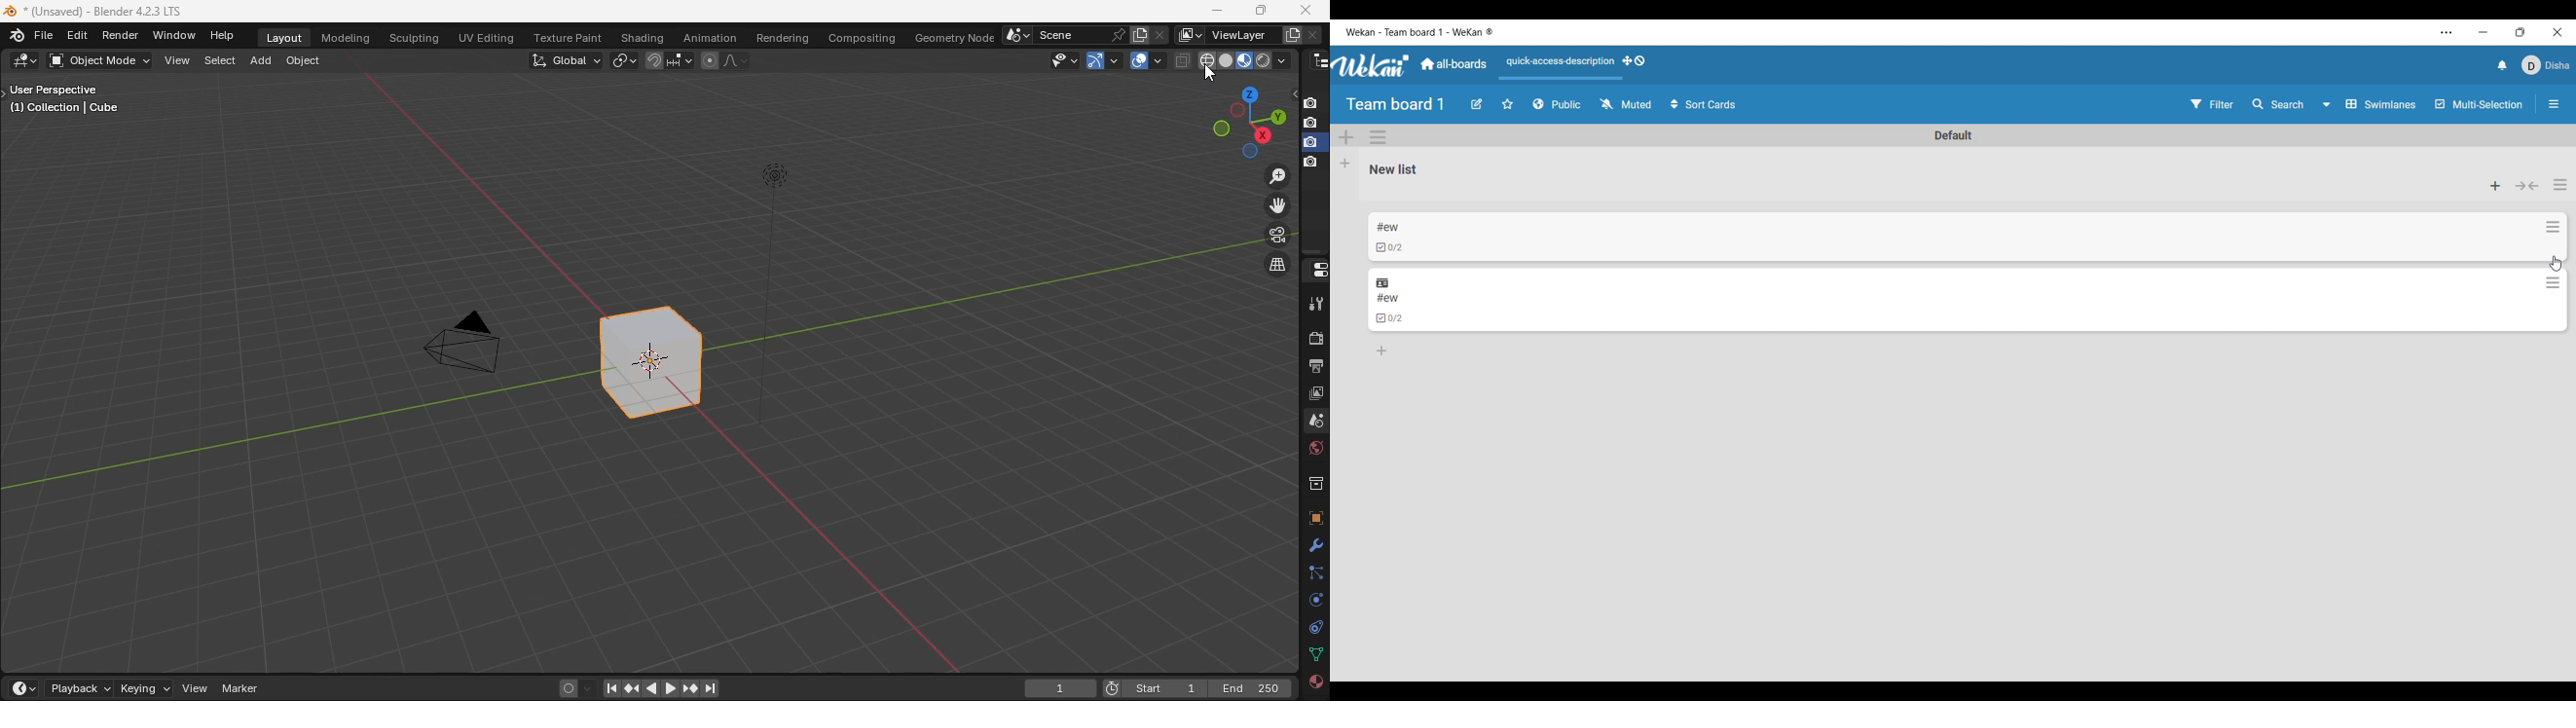 This screenshot has width=2576, height=728. What do you see at coordinates (1315, 367) in the screenshot?
I see `output` at bounding box center [1315, 367].